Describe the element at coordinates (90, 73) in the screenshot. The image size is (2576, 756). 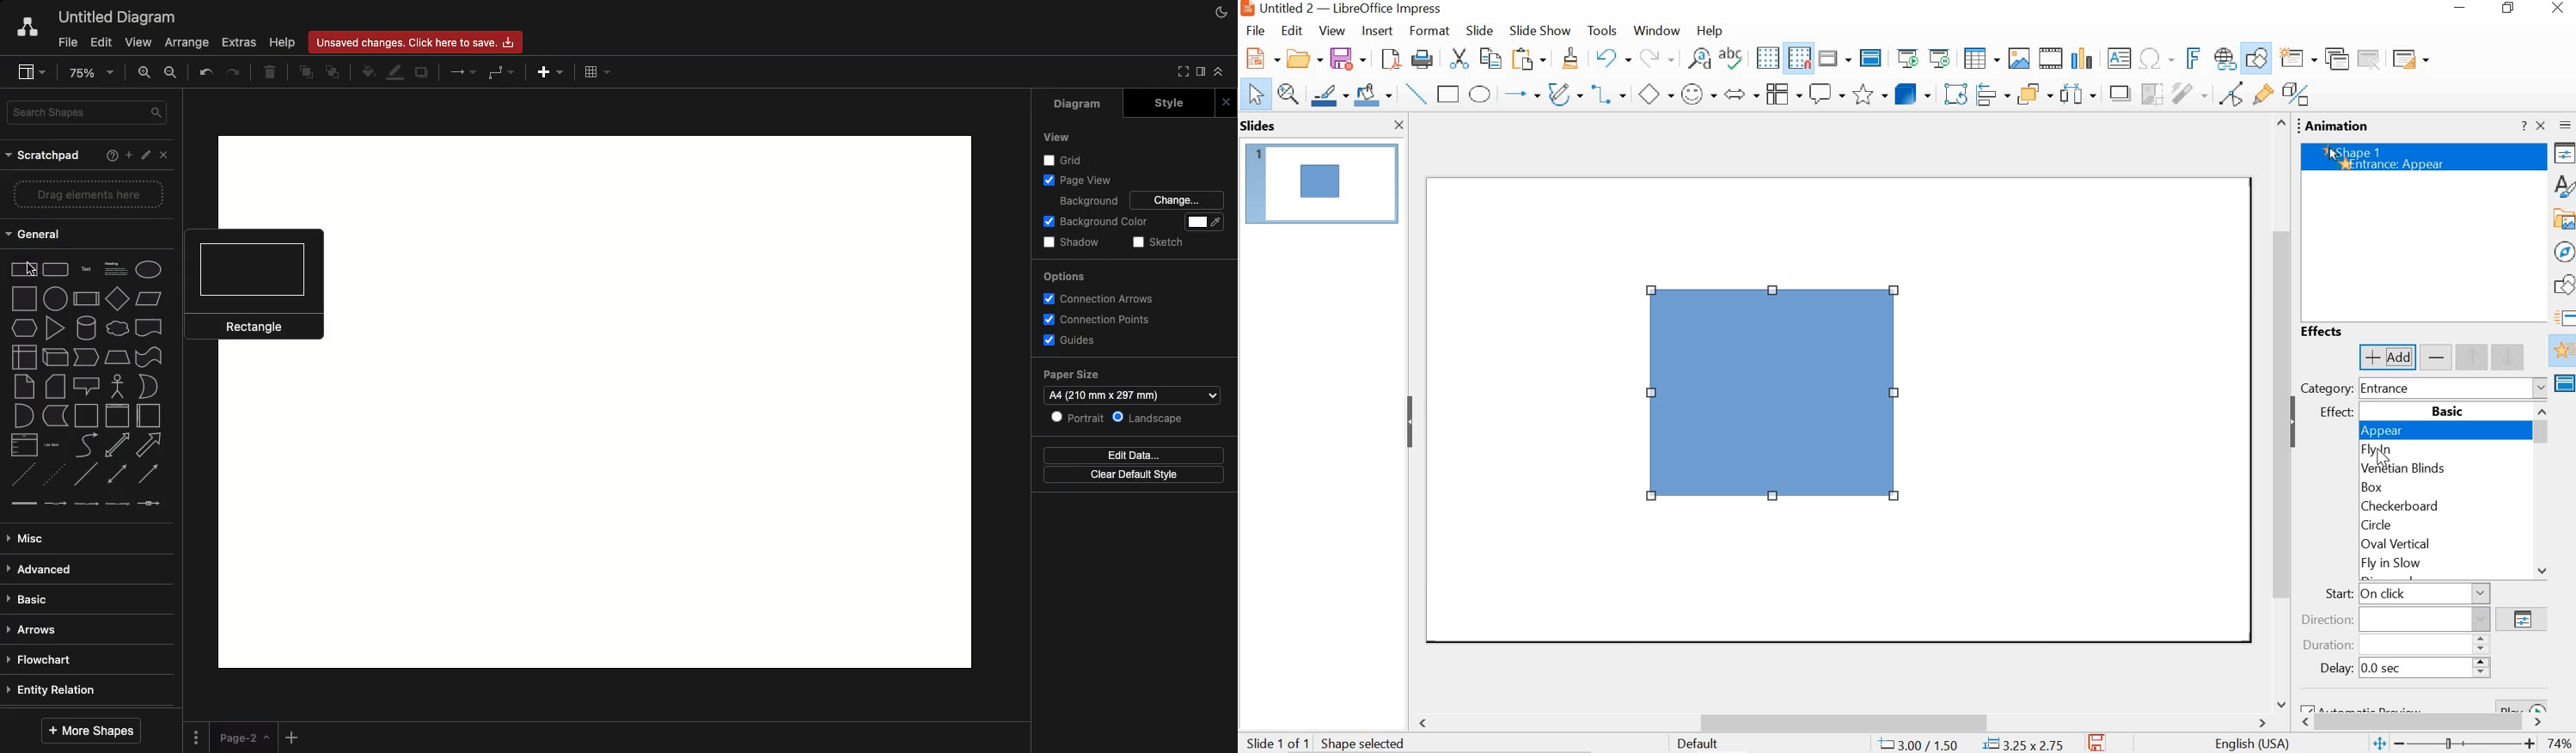
I see `Zoom` at that location.